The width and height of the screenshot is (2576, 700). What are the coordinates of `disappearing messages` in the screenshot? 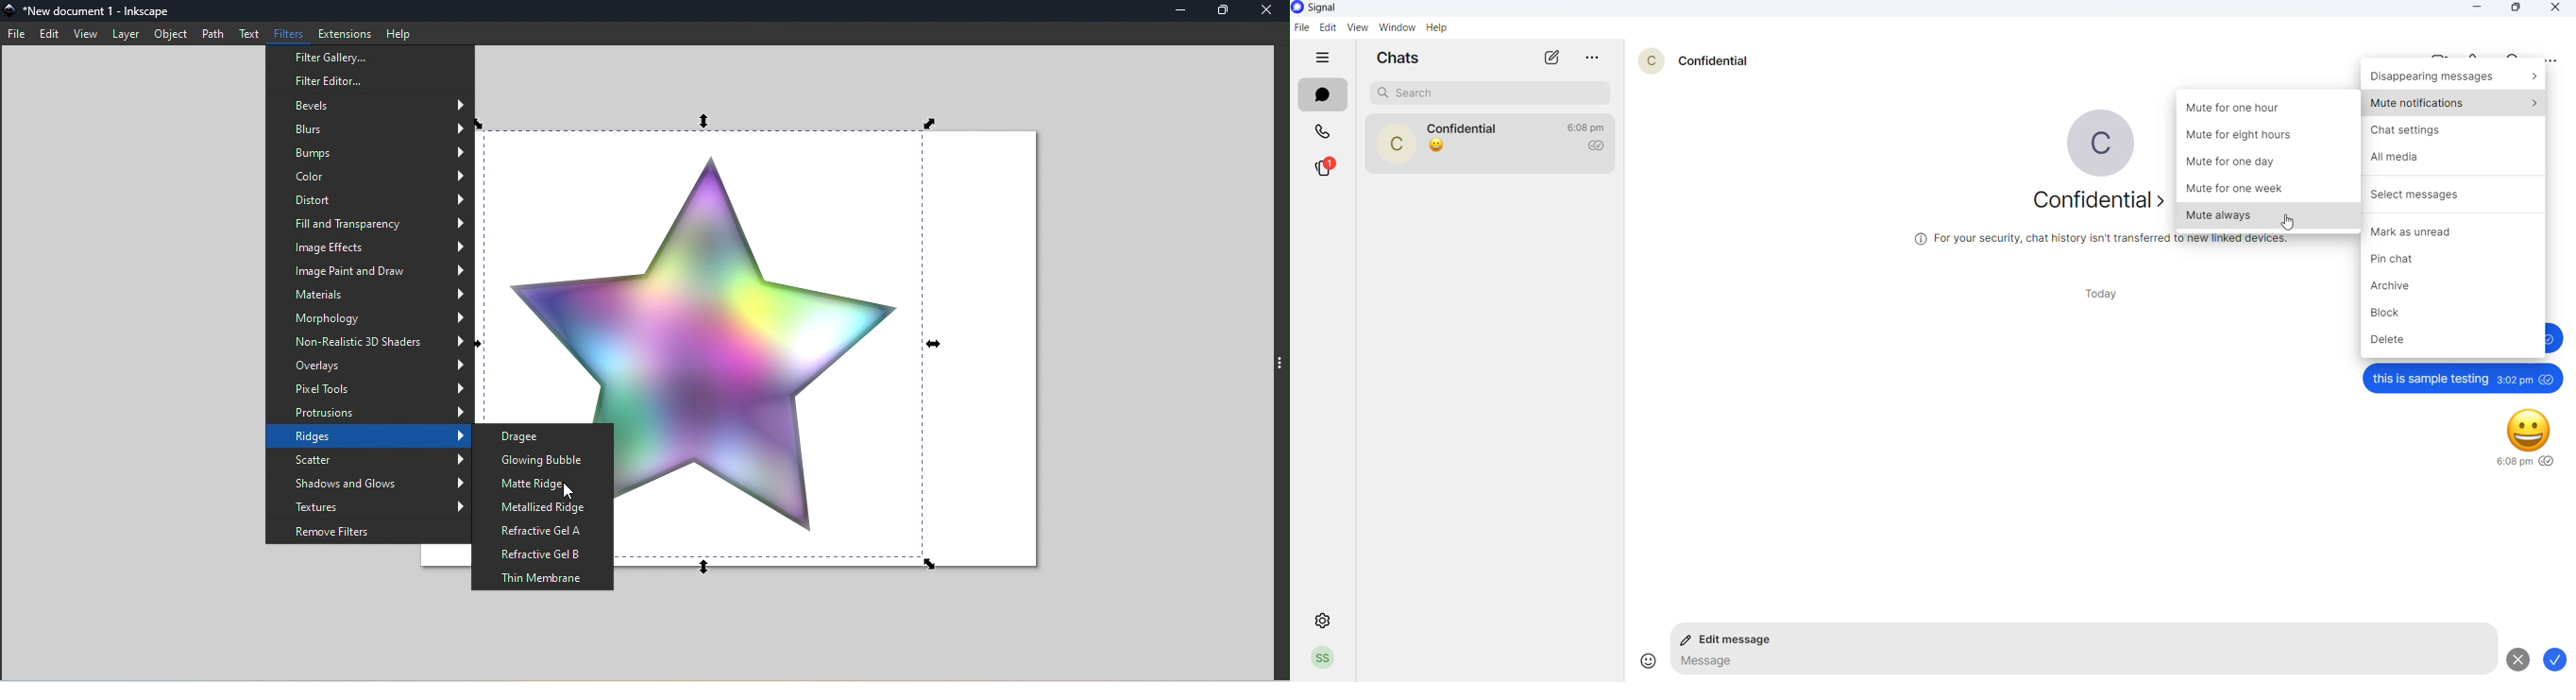 It's located at (2455, 78).